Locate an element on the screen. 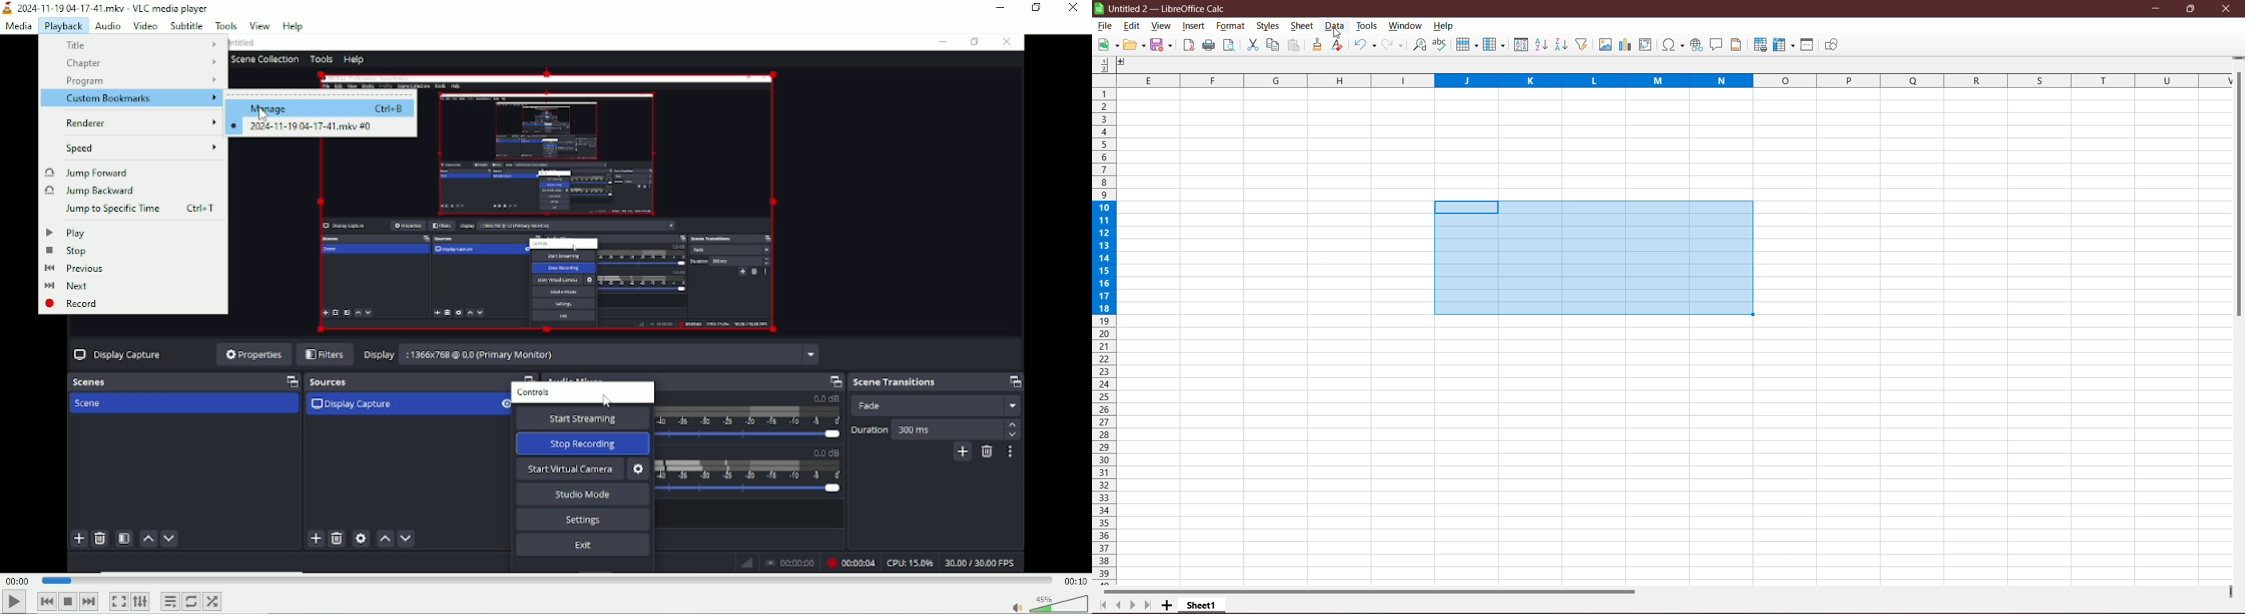  Program is located at coordinates (142, 81).